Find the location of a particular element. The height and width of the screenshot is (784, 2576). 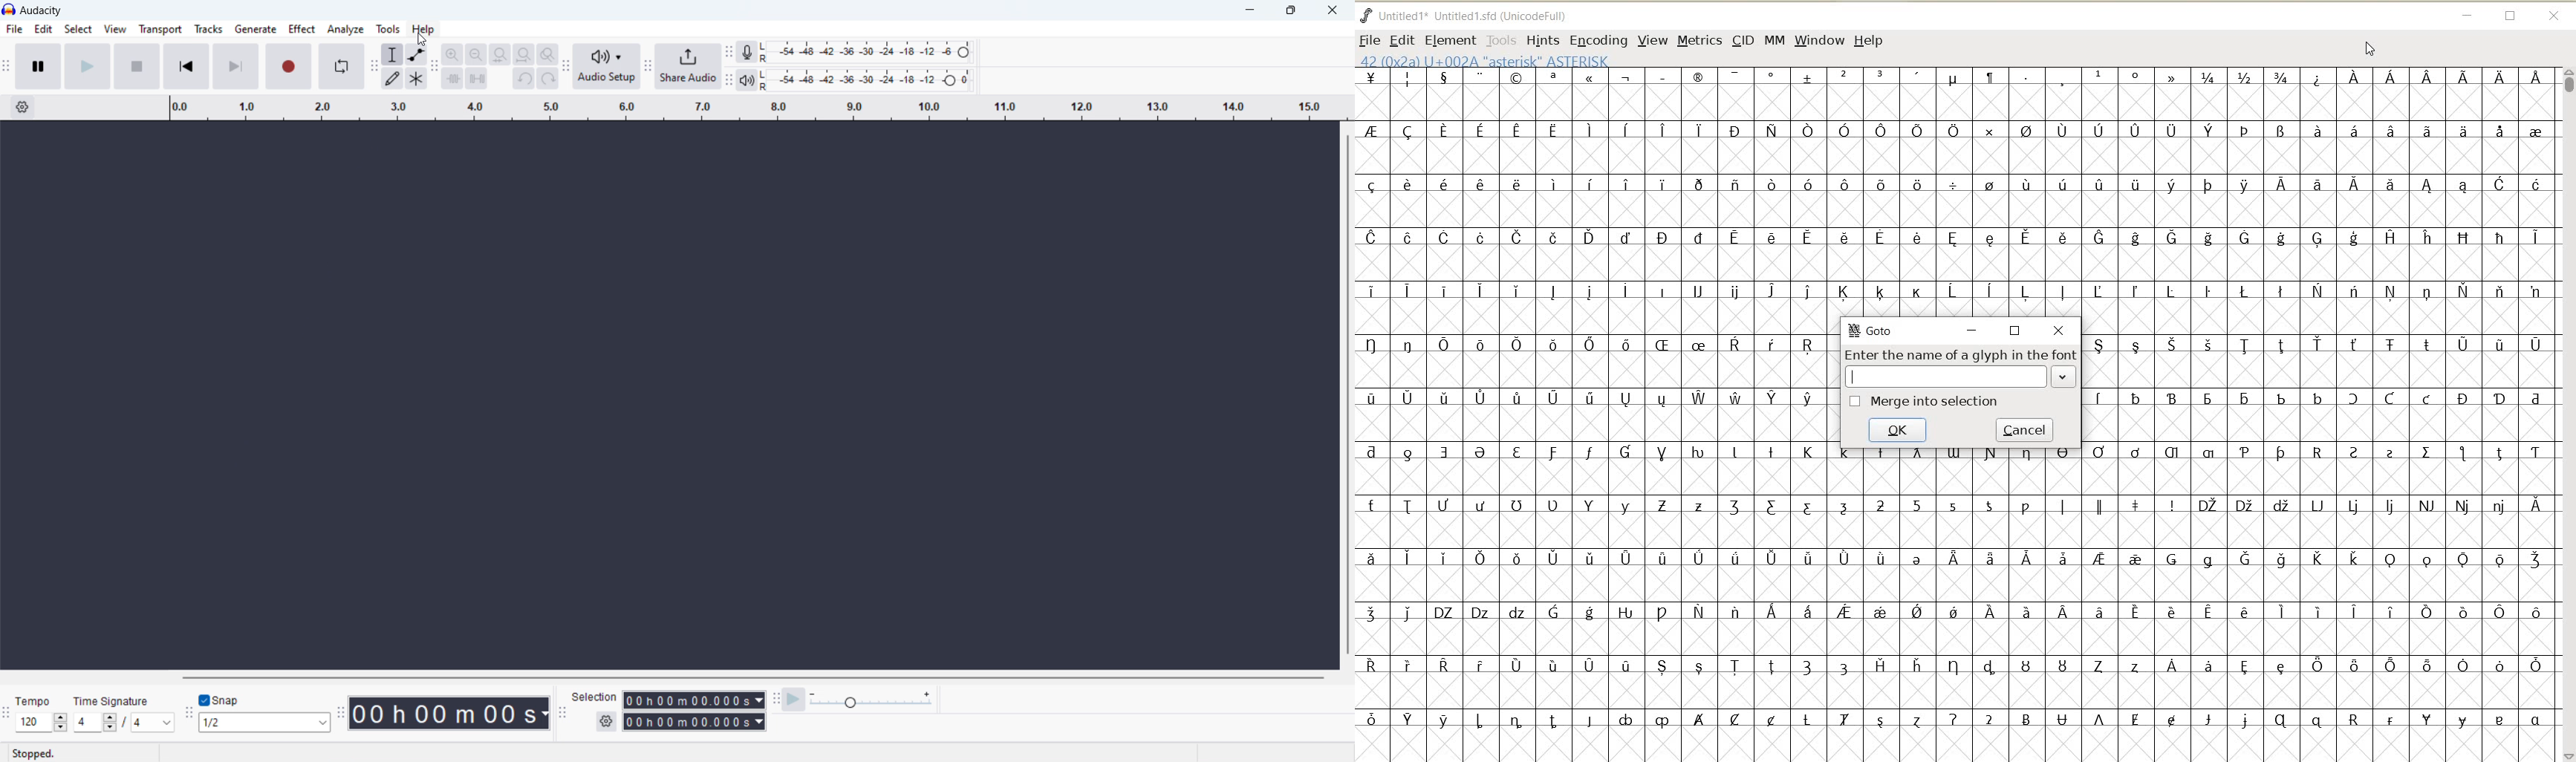

close is located at coordinates (1334, 11).